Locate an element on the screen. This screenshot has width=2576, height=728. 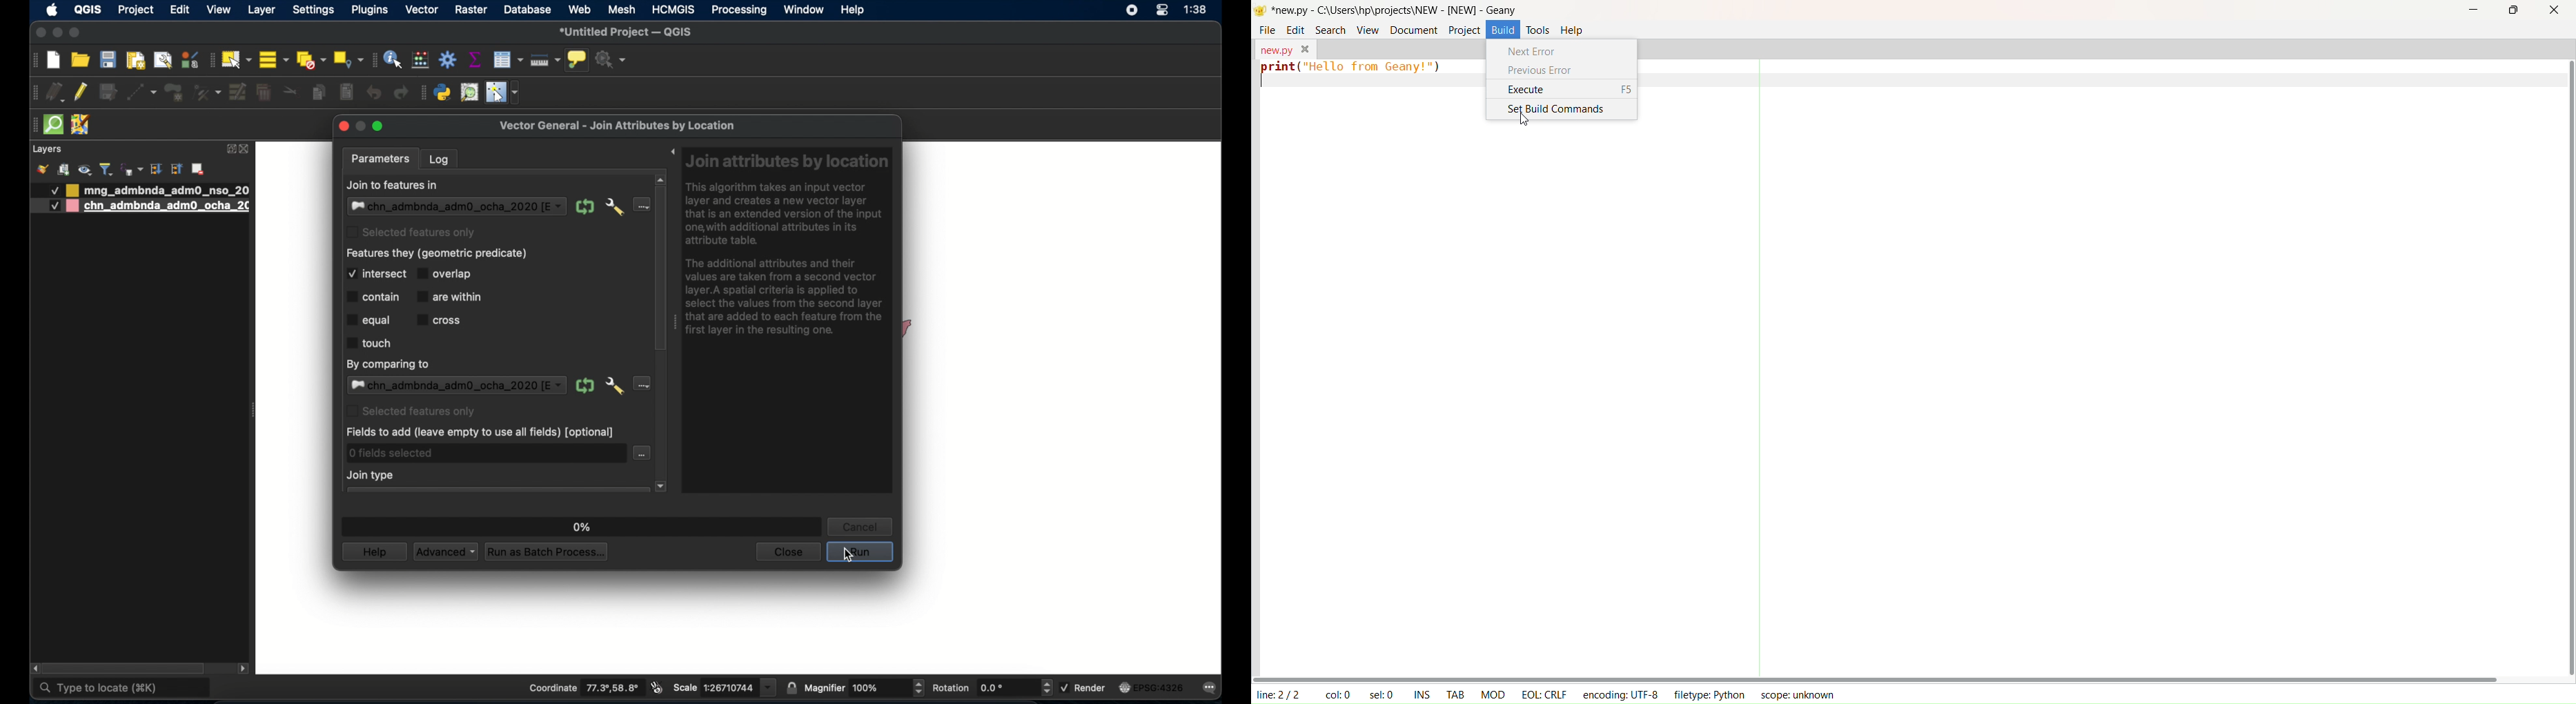
save edits is located at coordinates (109, 92).